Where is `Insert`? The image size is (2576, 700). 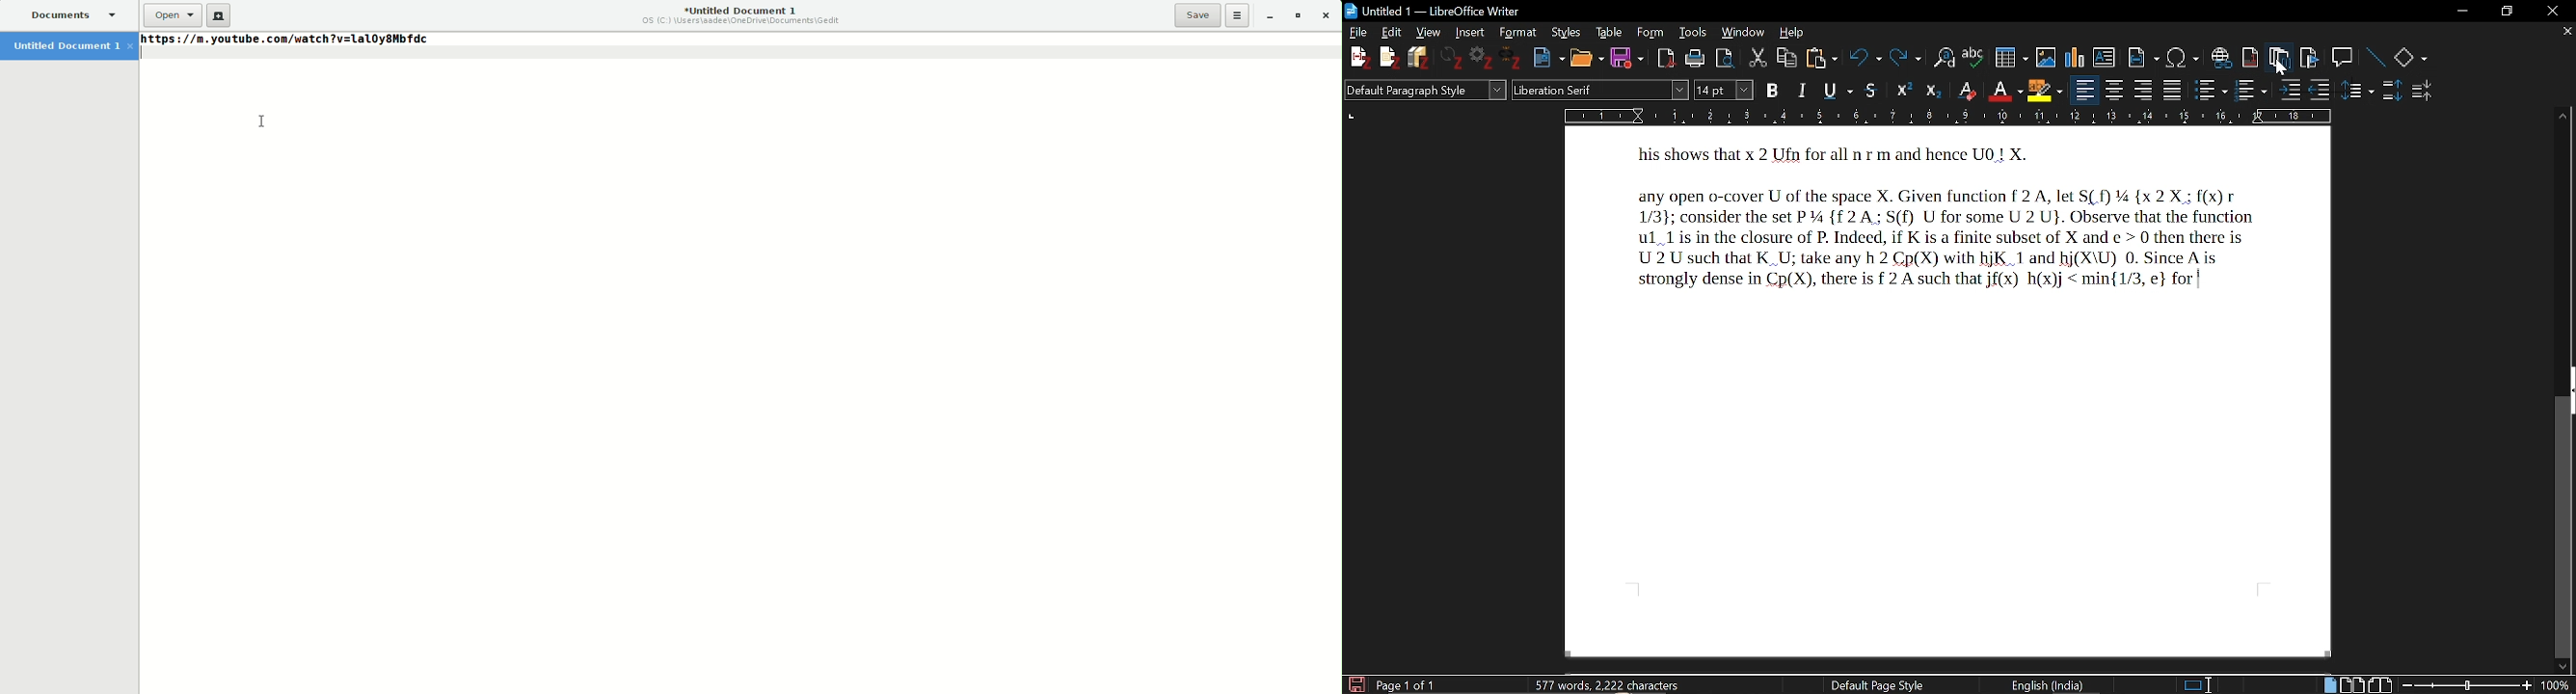 Insert is located at coordinates (1467, 32).